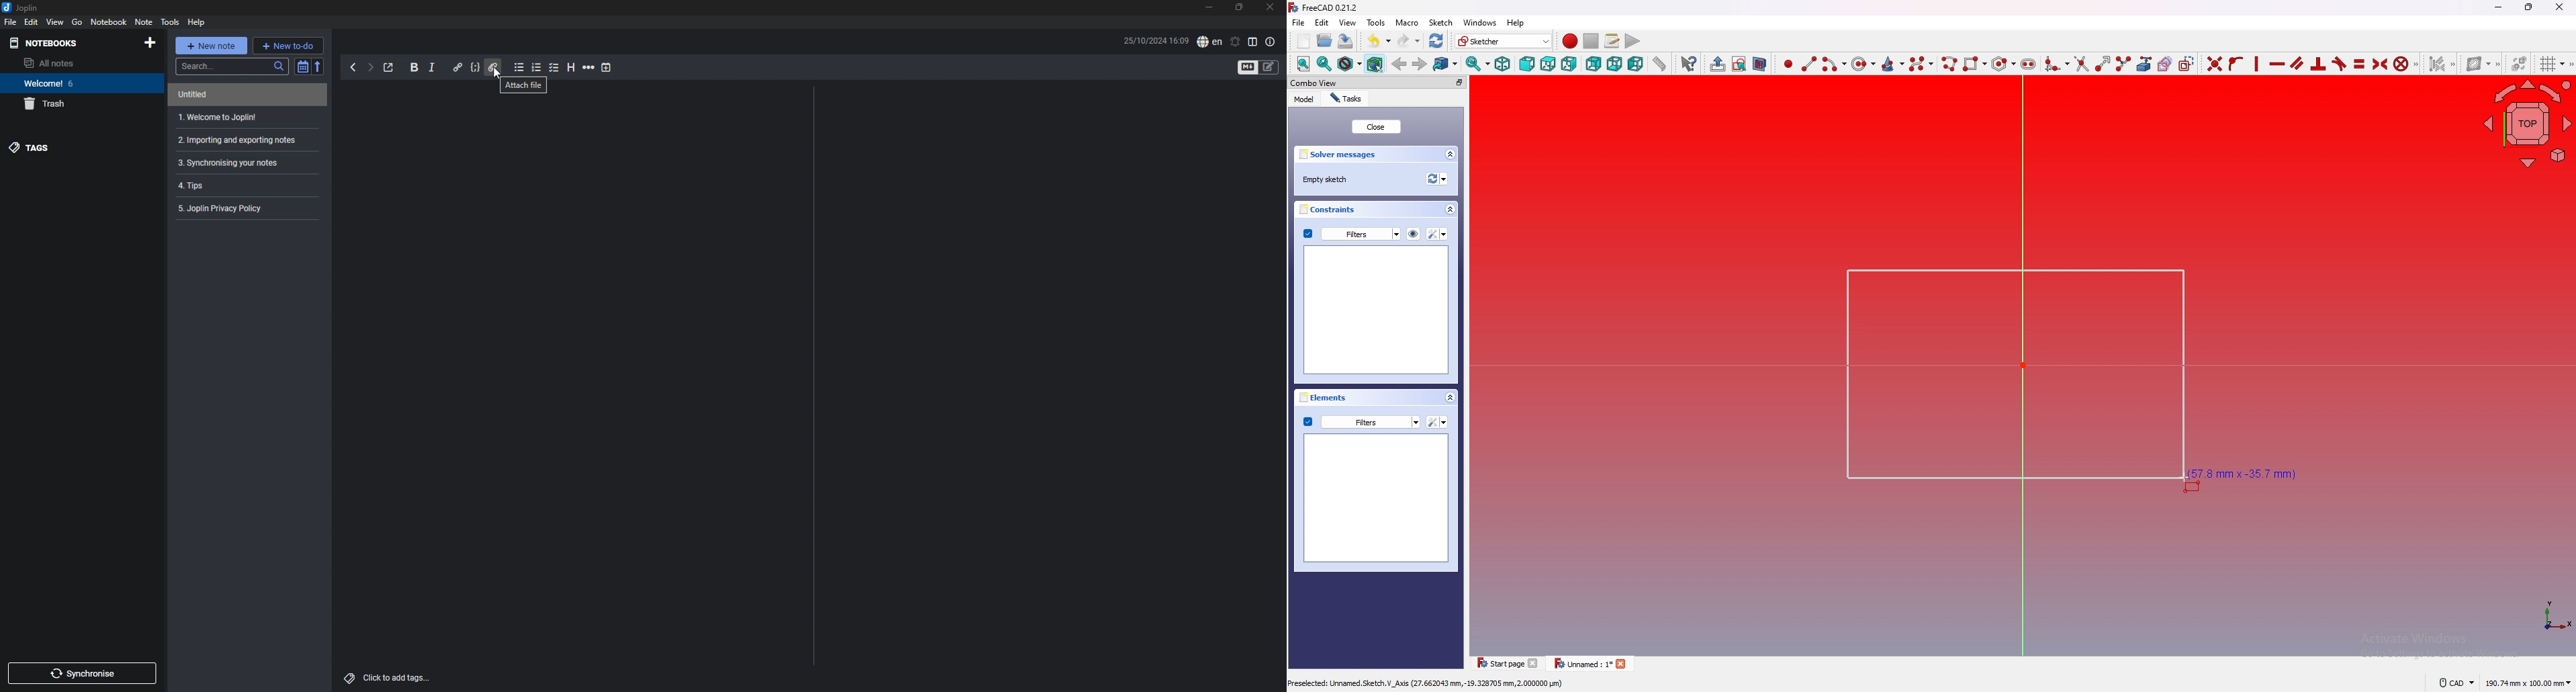  What do you see at coordinates (1479, 64) in the screenshot?
I see `synced view` at bounding box center [1479, 64].